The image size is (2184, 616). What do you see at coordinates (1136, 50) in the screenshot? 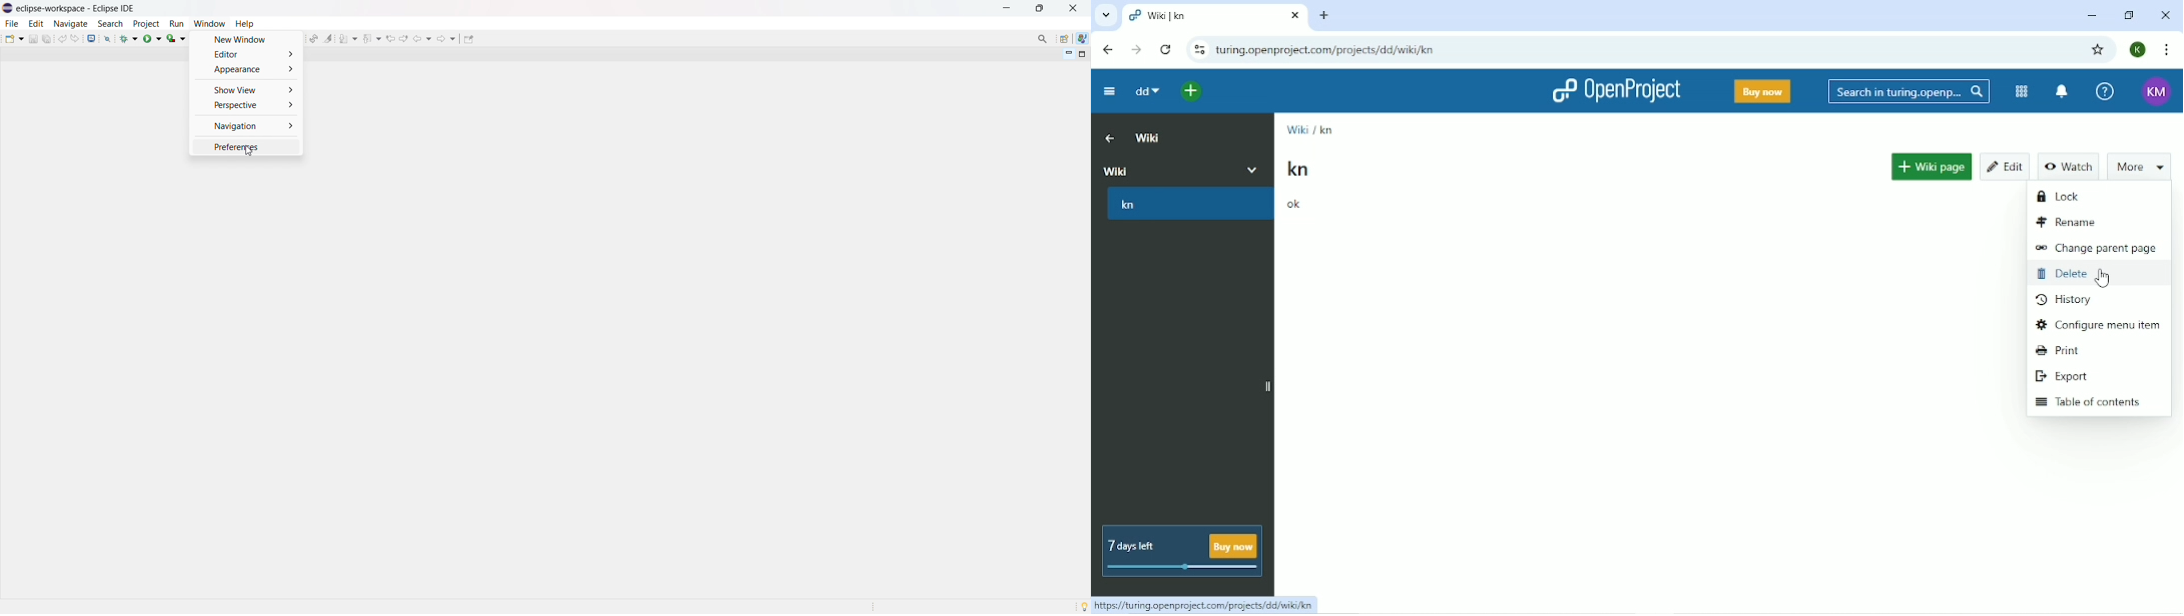
I see `Forward` at bounding box center [1136, 50].